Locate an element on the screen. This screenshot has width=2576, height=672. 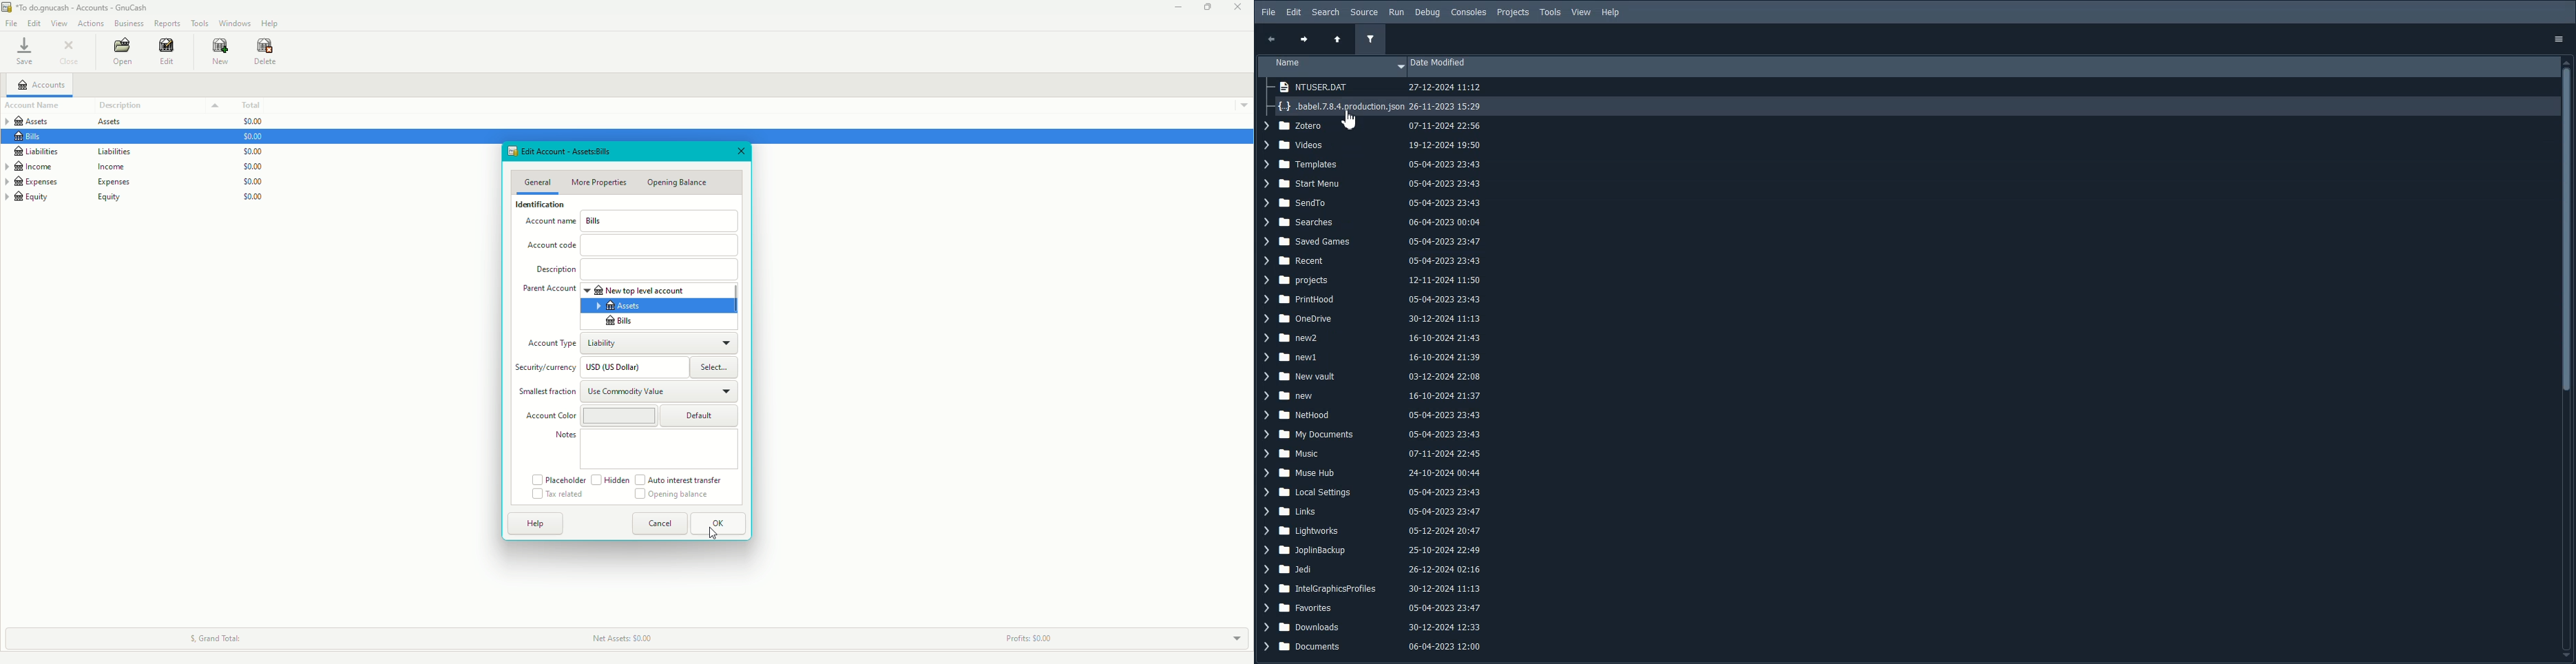
Vertical scroll bar is located at coordinates (2568, 358).